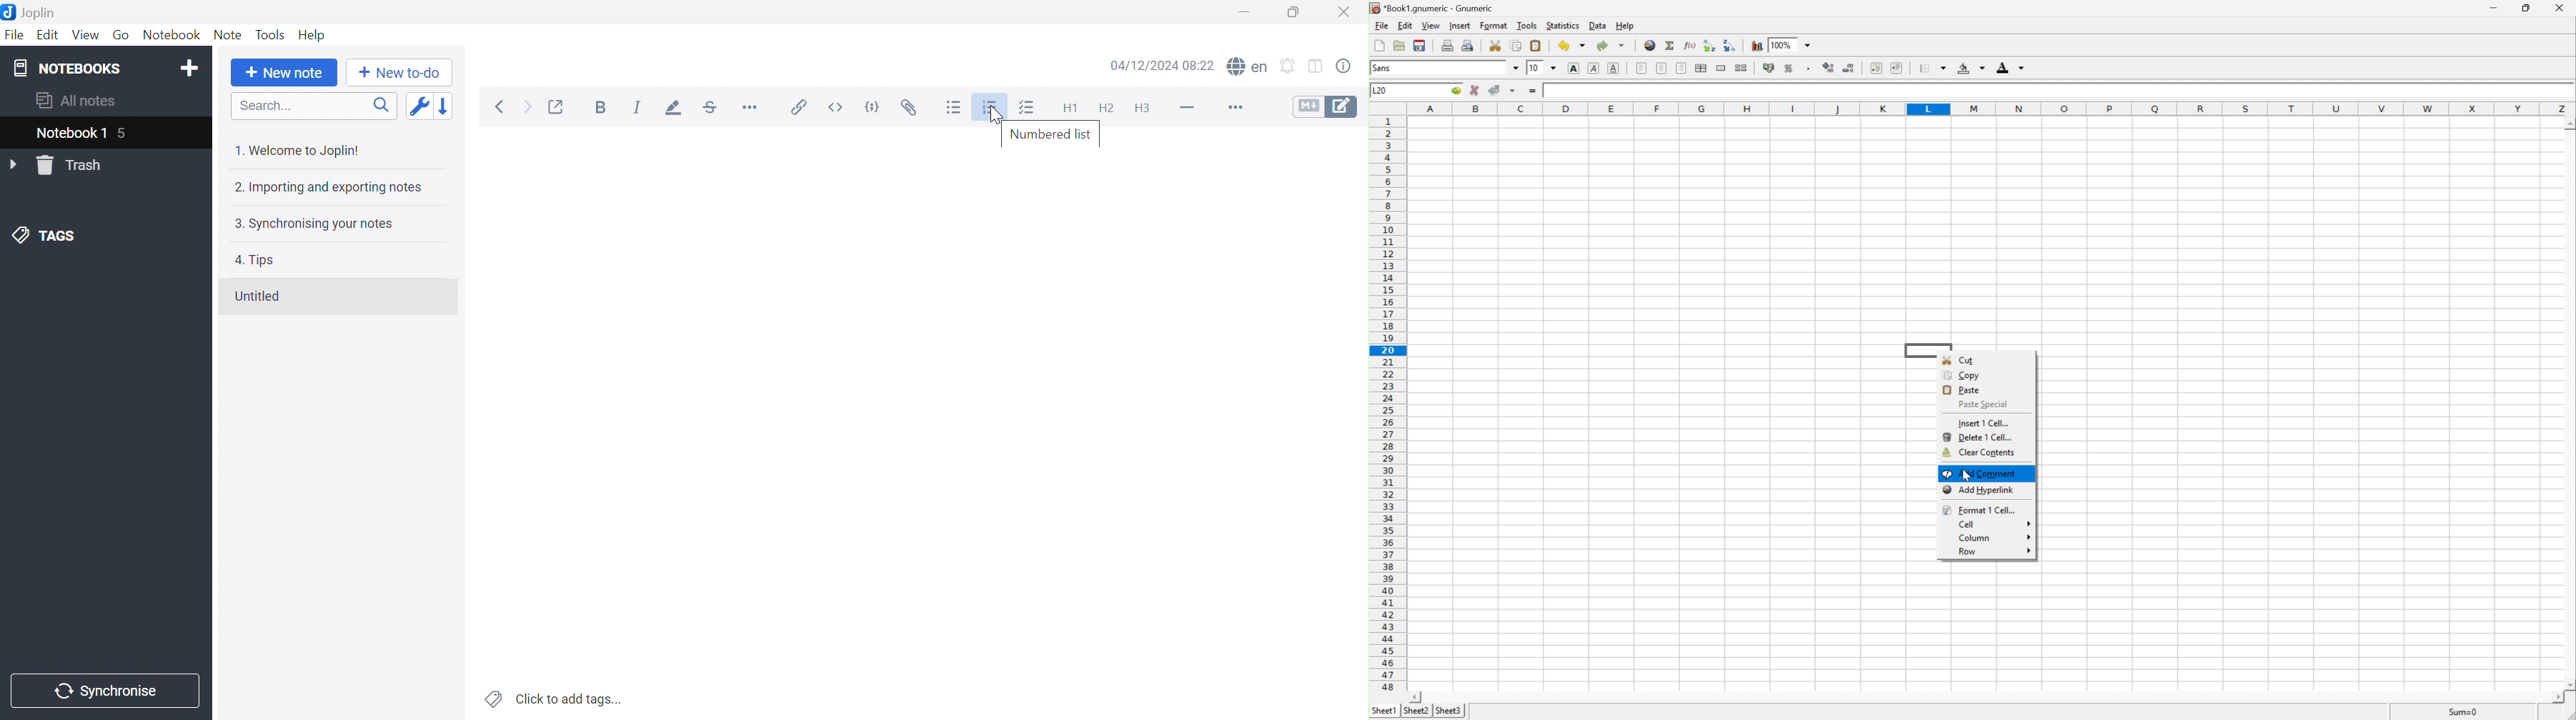 This screenshot has height=728, width=2576. Describe the element at coordinates (192, 66) in the screenshot. I see `Add notebooks` at that location.